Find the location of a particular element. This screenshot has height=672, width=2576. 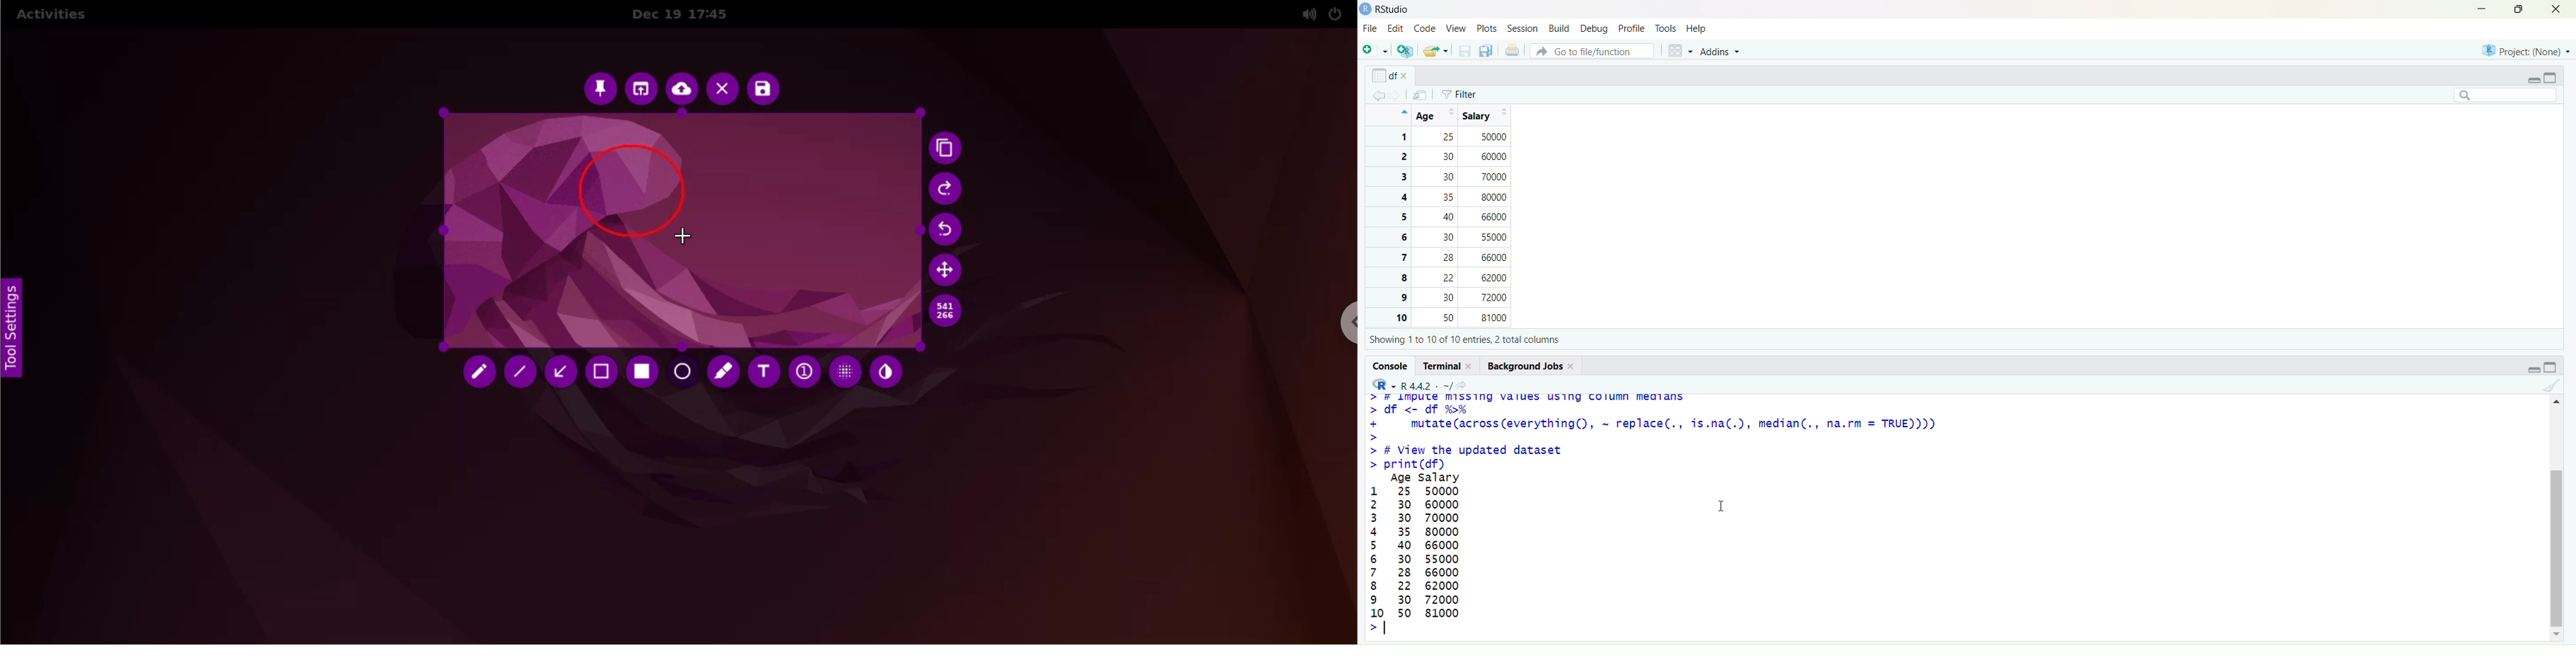

plots is located at coordinates (1487, 27).